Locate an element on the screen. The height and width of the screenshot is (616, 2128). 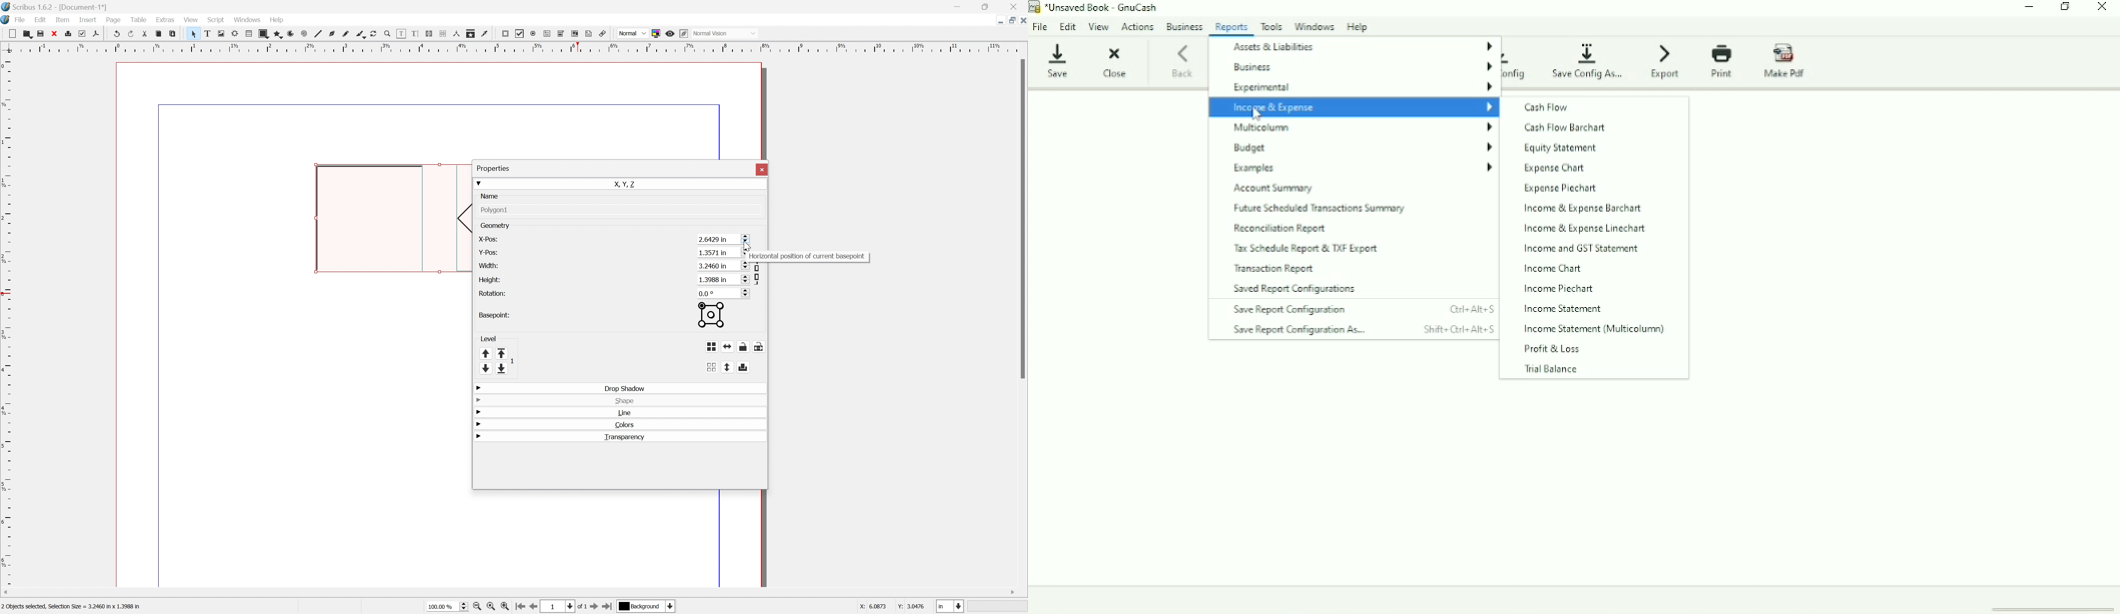
arc is located at coordinates (288, 33).